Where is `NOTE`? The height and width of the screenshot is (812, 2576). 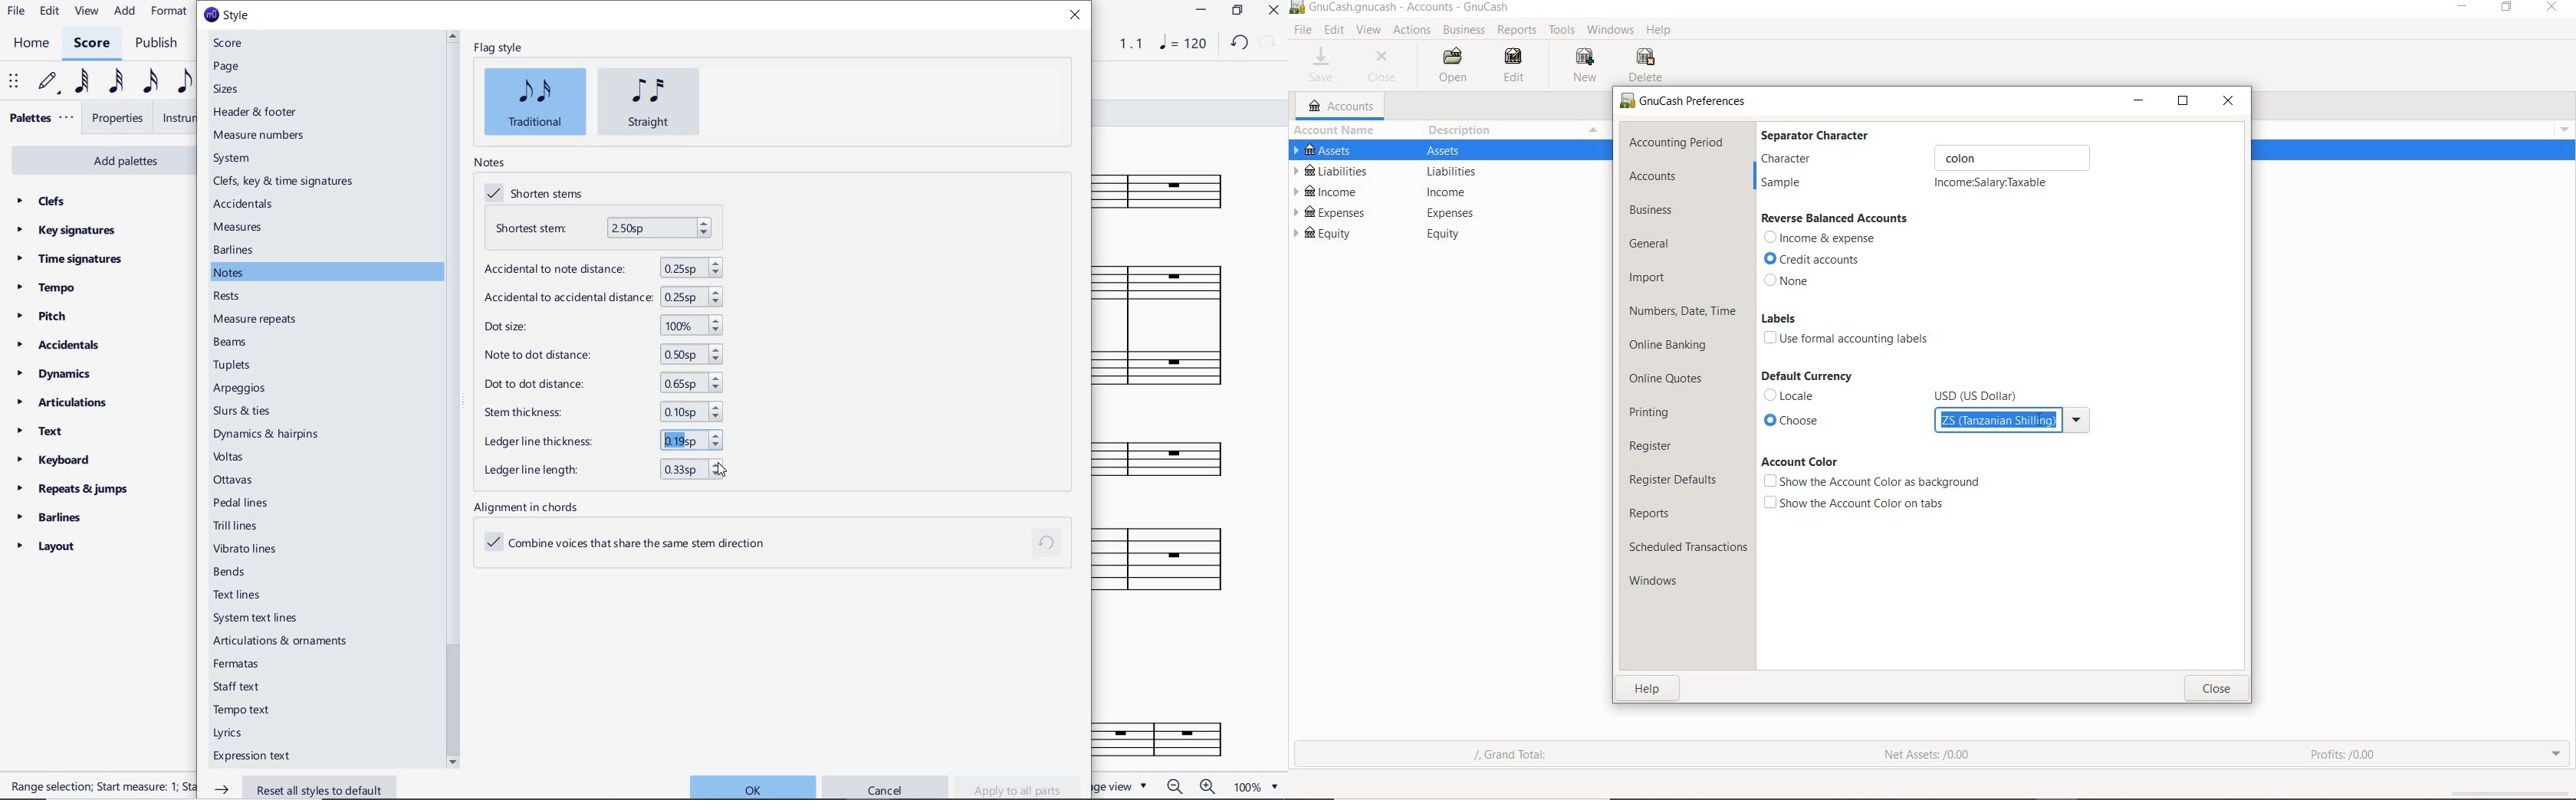 NOTE is located at coordinates (1184, 42).